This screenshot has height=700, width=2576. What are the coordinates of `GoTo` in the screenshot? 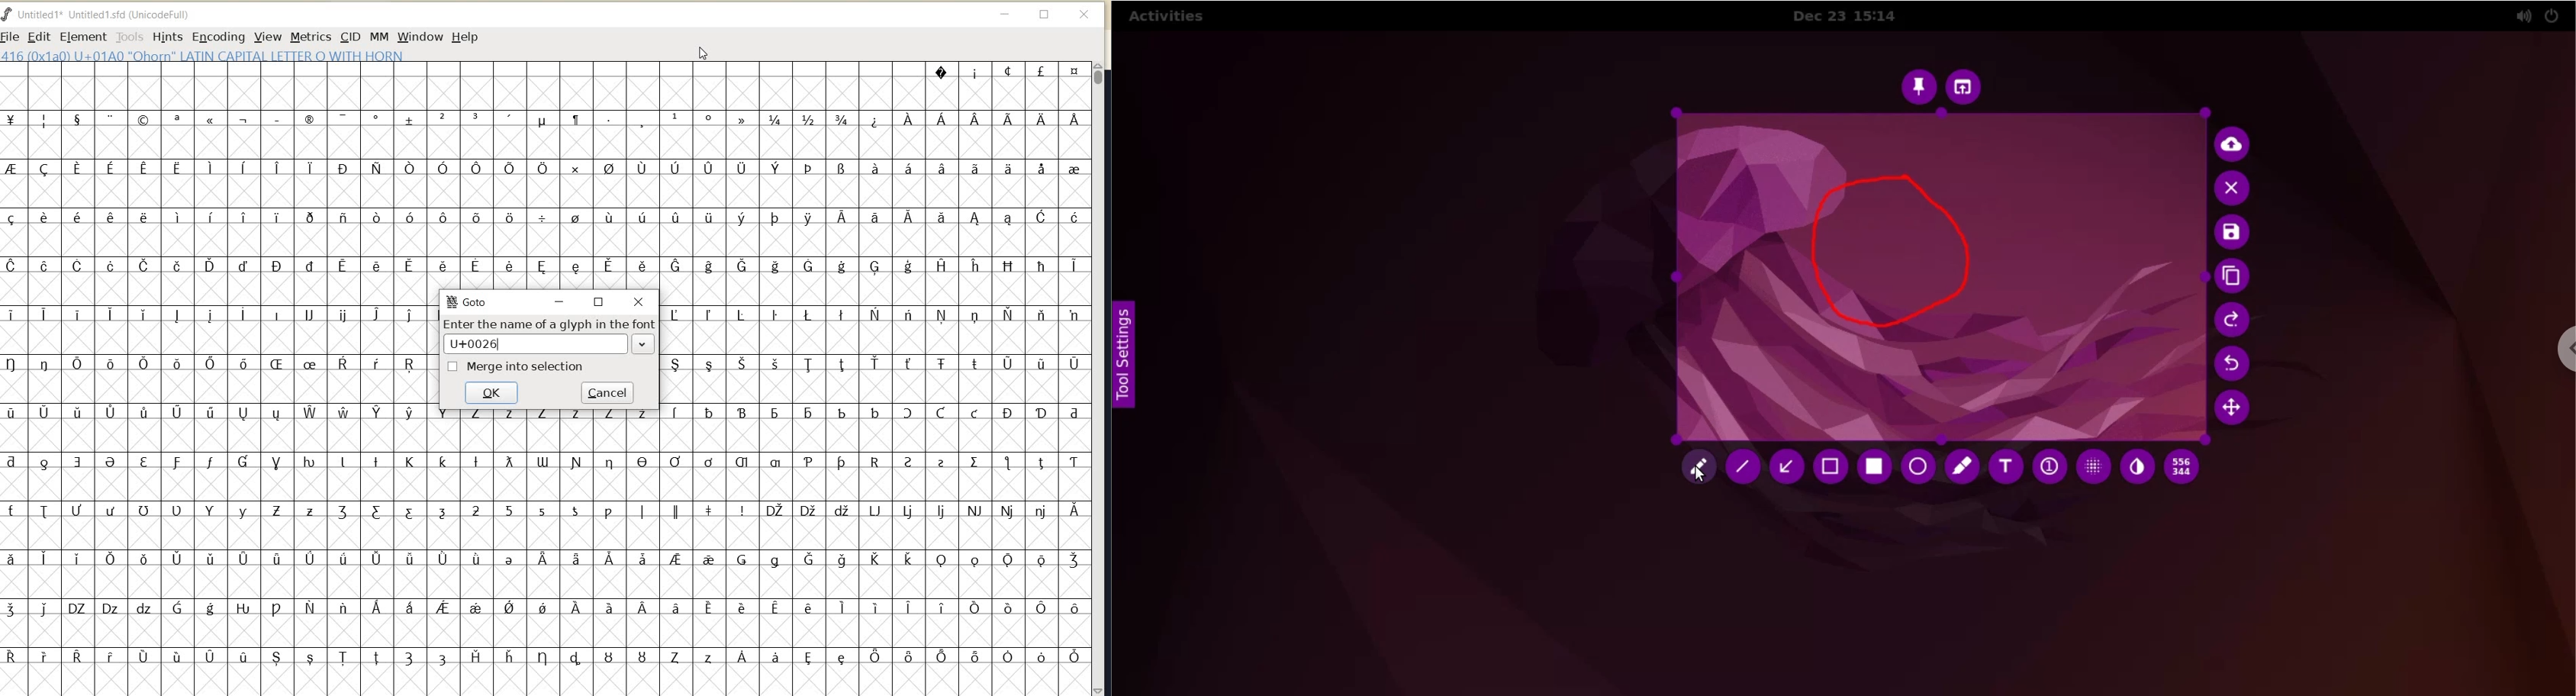 It's located at (468, 302).